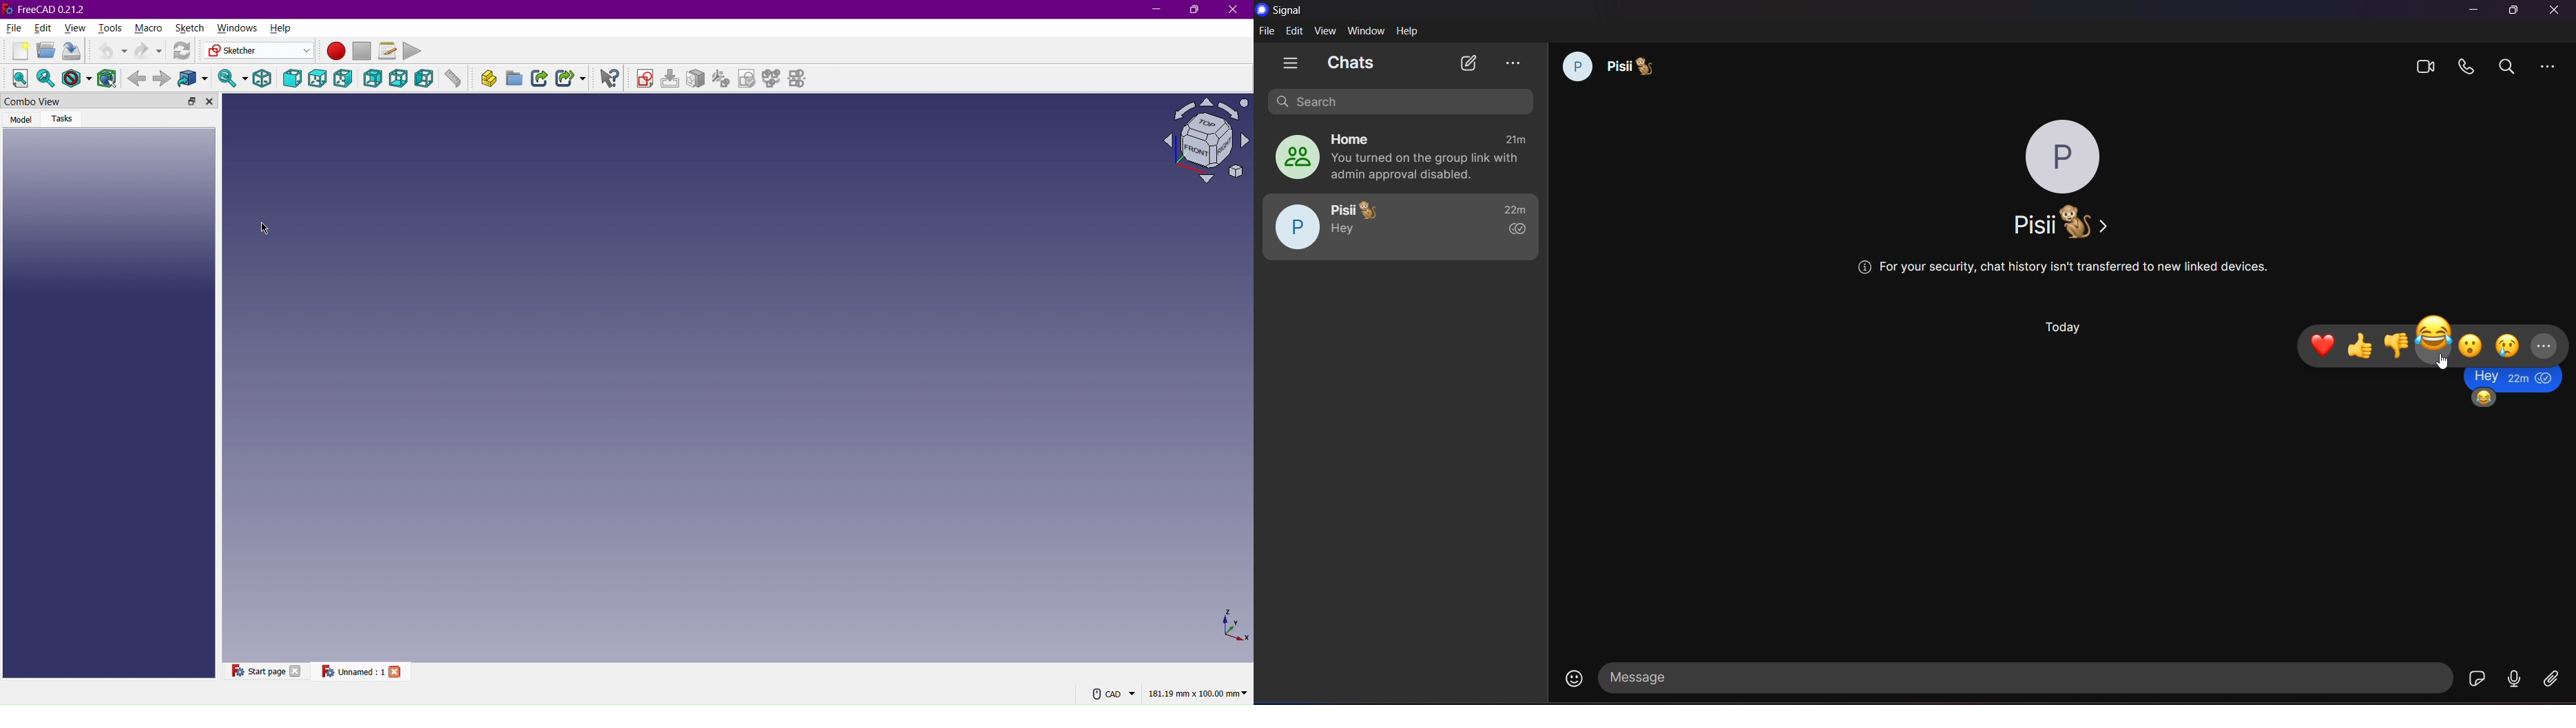  What do you see at coordinates (18, 50) in the screenshot?
I see `New` at bounding box center [18, 50].